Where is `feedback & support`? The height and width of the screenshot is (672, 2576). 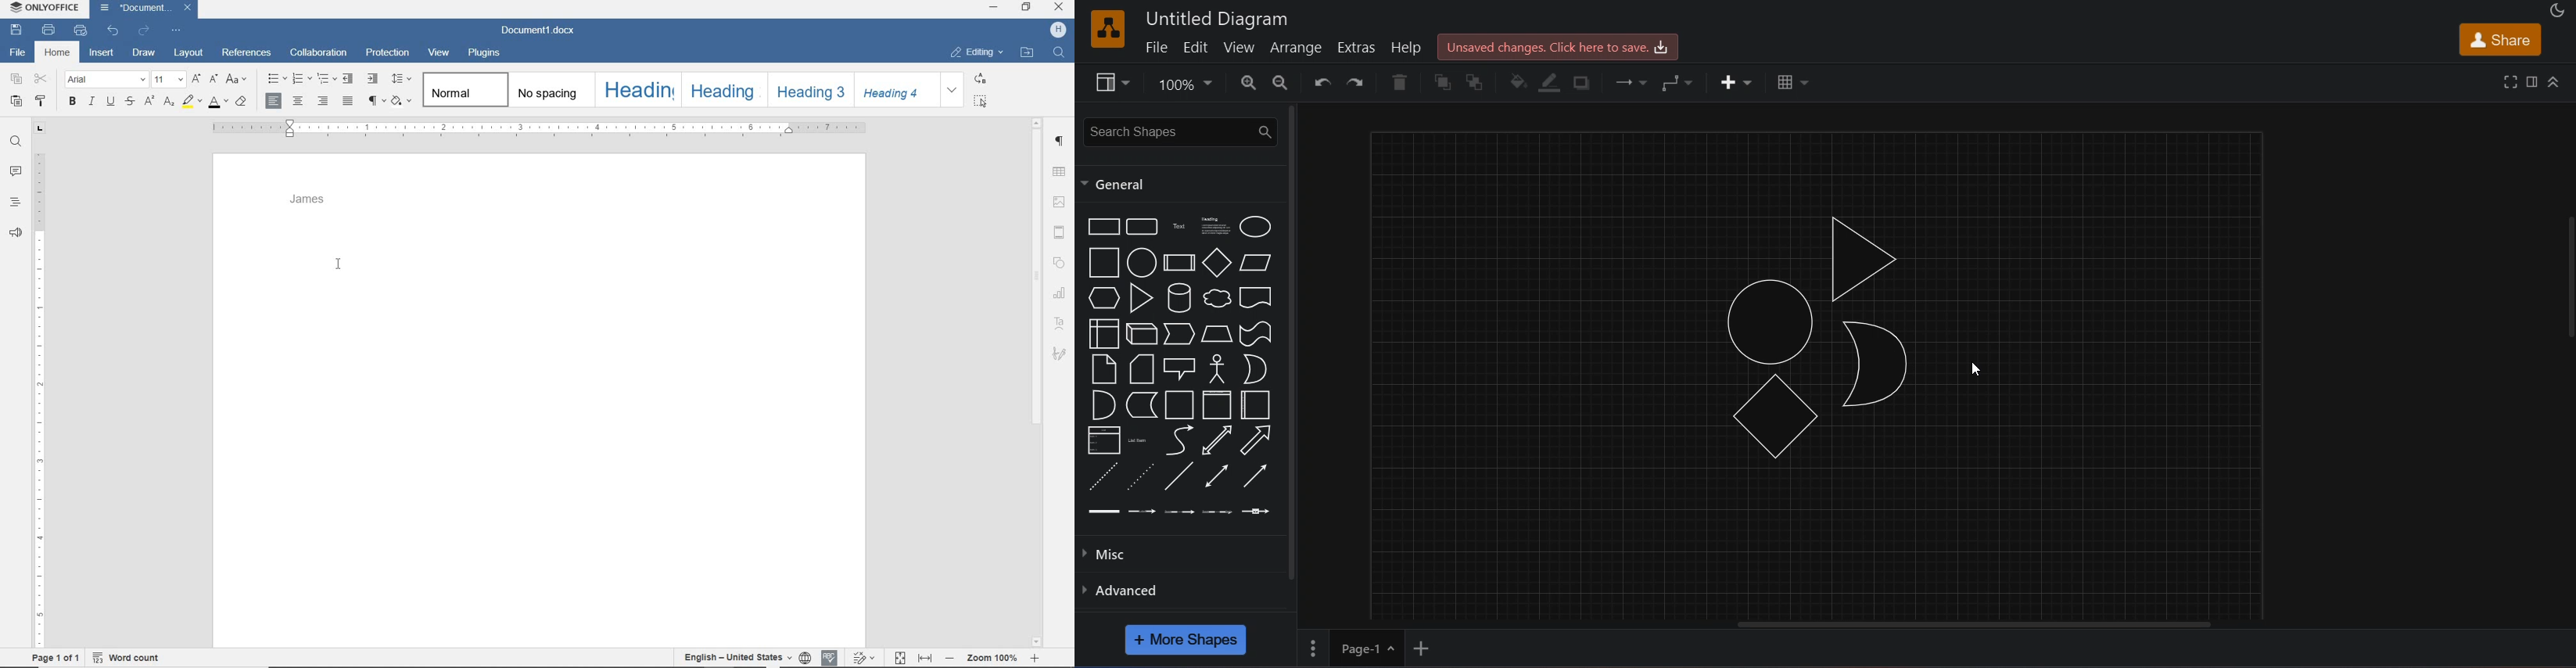 feedback & support is located at coordinates (14, 234).